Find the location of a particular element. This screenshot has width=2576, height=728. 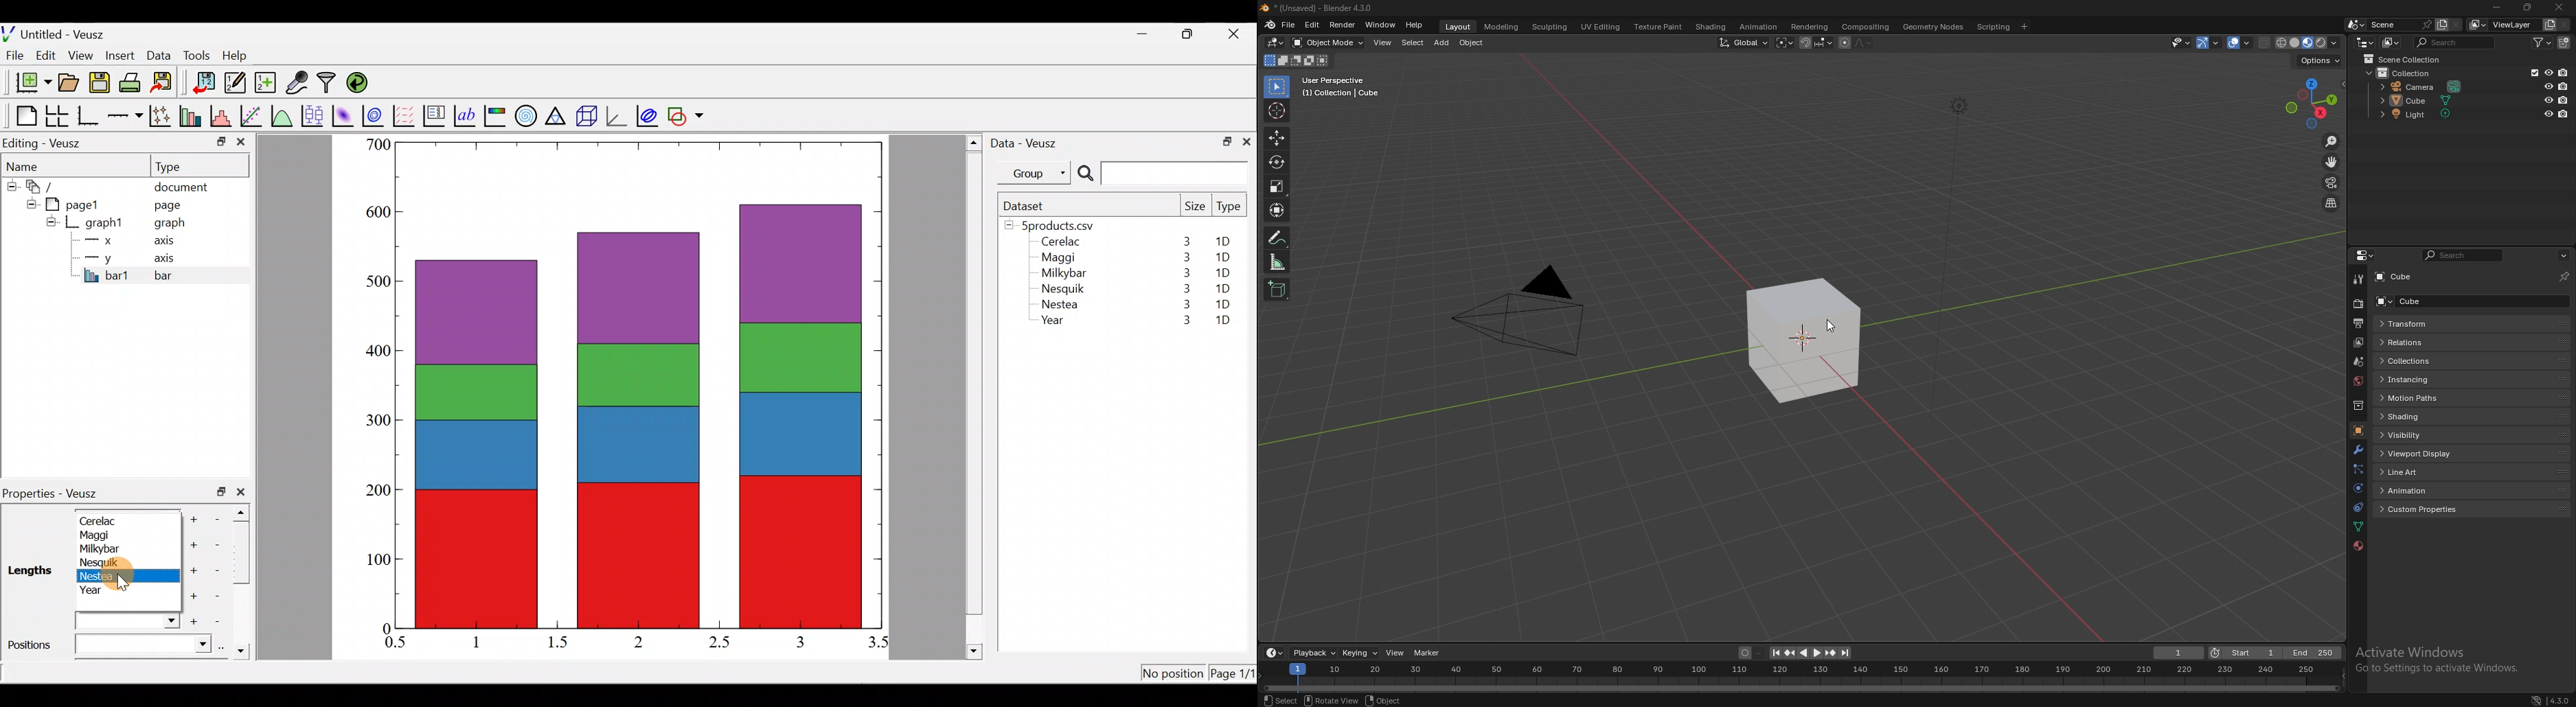

transform pivot point is located at coordinates (1783, 42).